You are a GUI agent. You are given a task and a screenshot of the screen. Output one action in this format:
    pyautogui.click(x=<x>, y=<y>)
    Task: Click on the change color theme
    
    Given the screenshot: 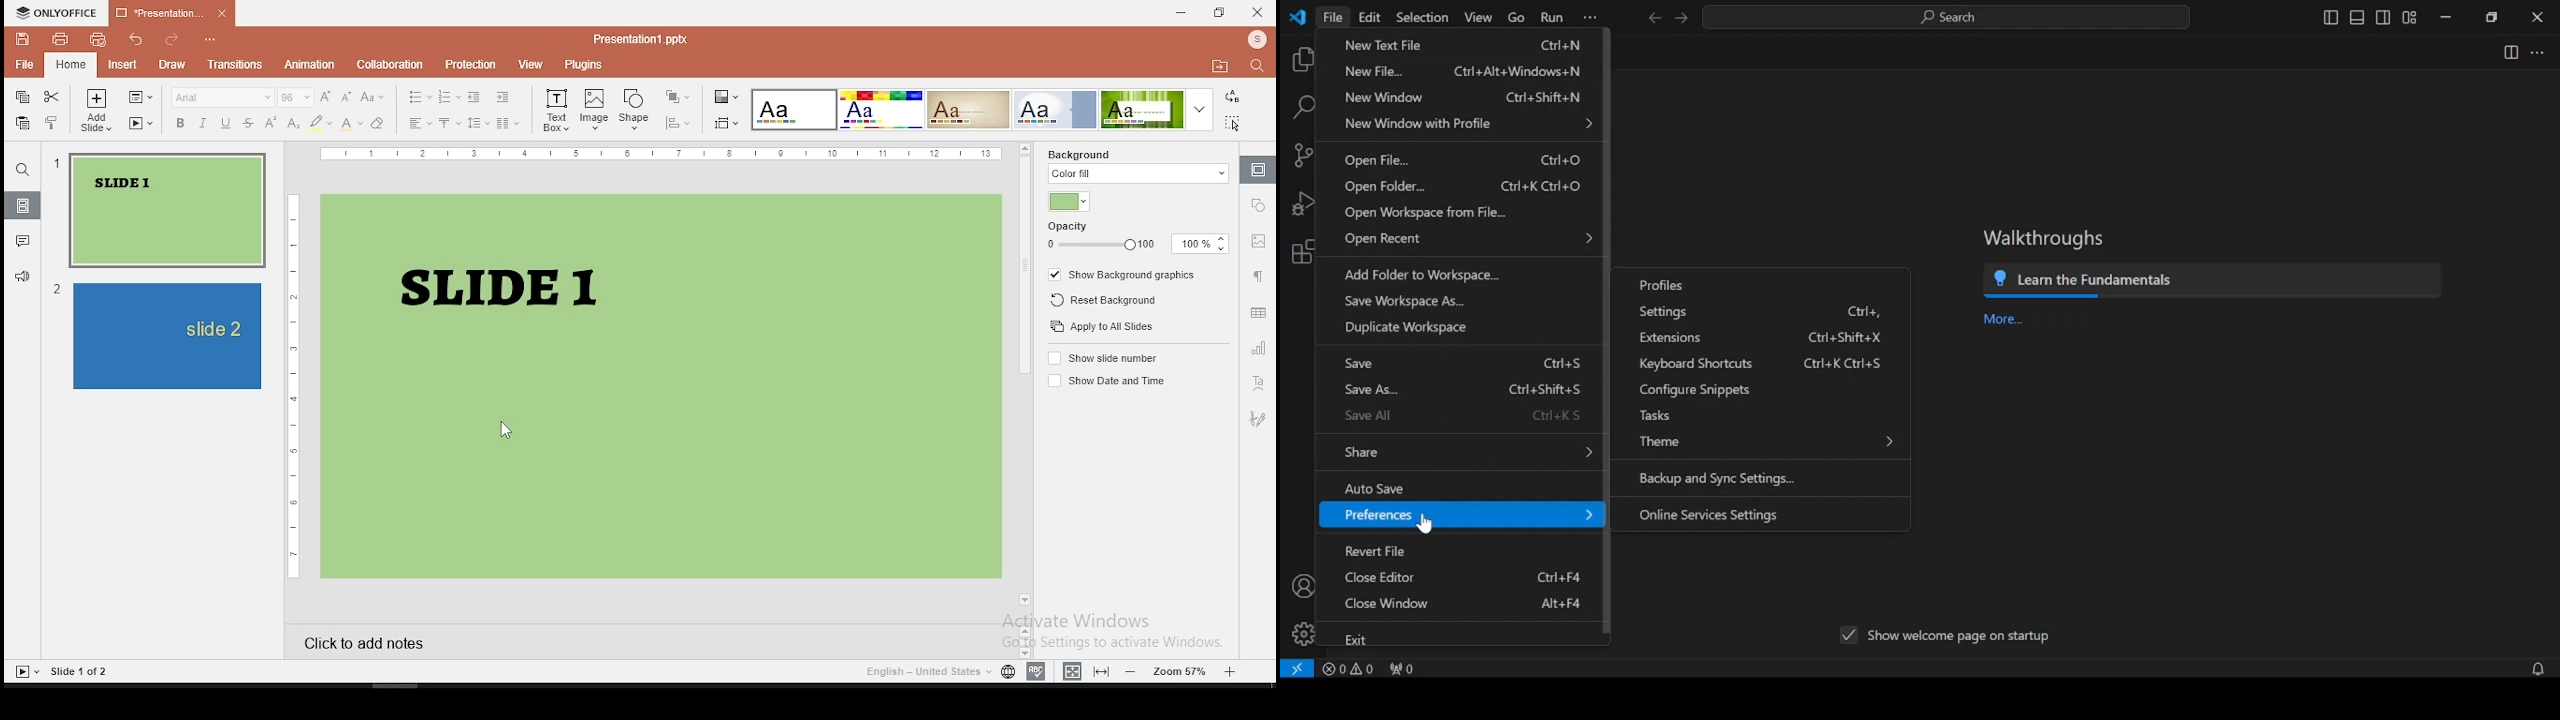 What is the action you would take?
    pyautogui.click(x=726, y=96)
    